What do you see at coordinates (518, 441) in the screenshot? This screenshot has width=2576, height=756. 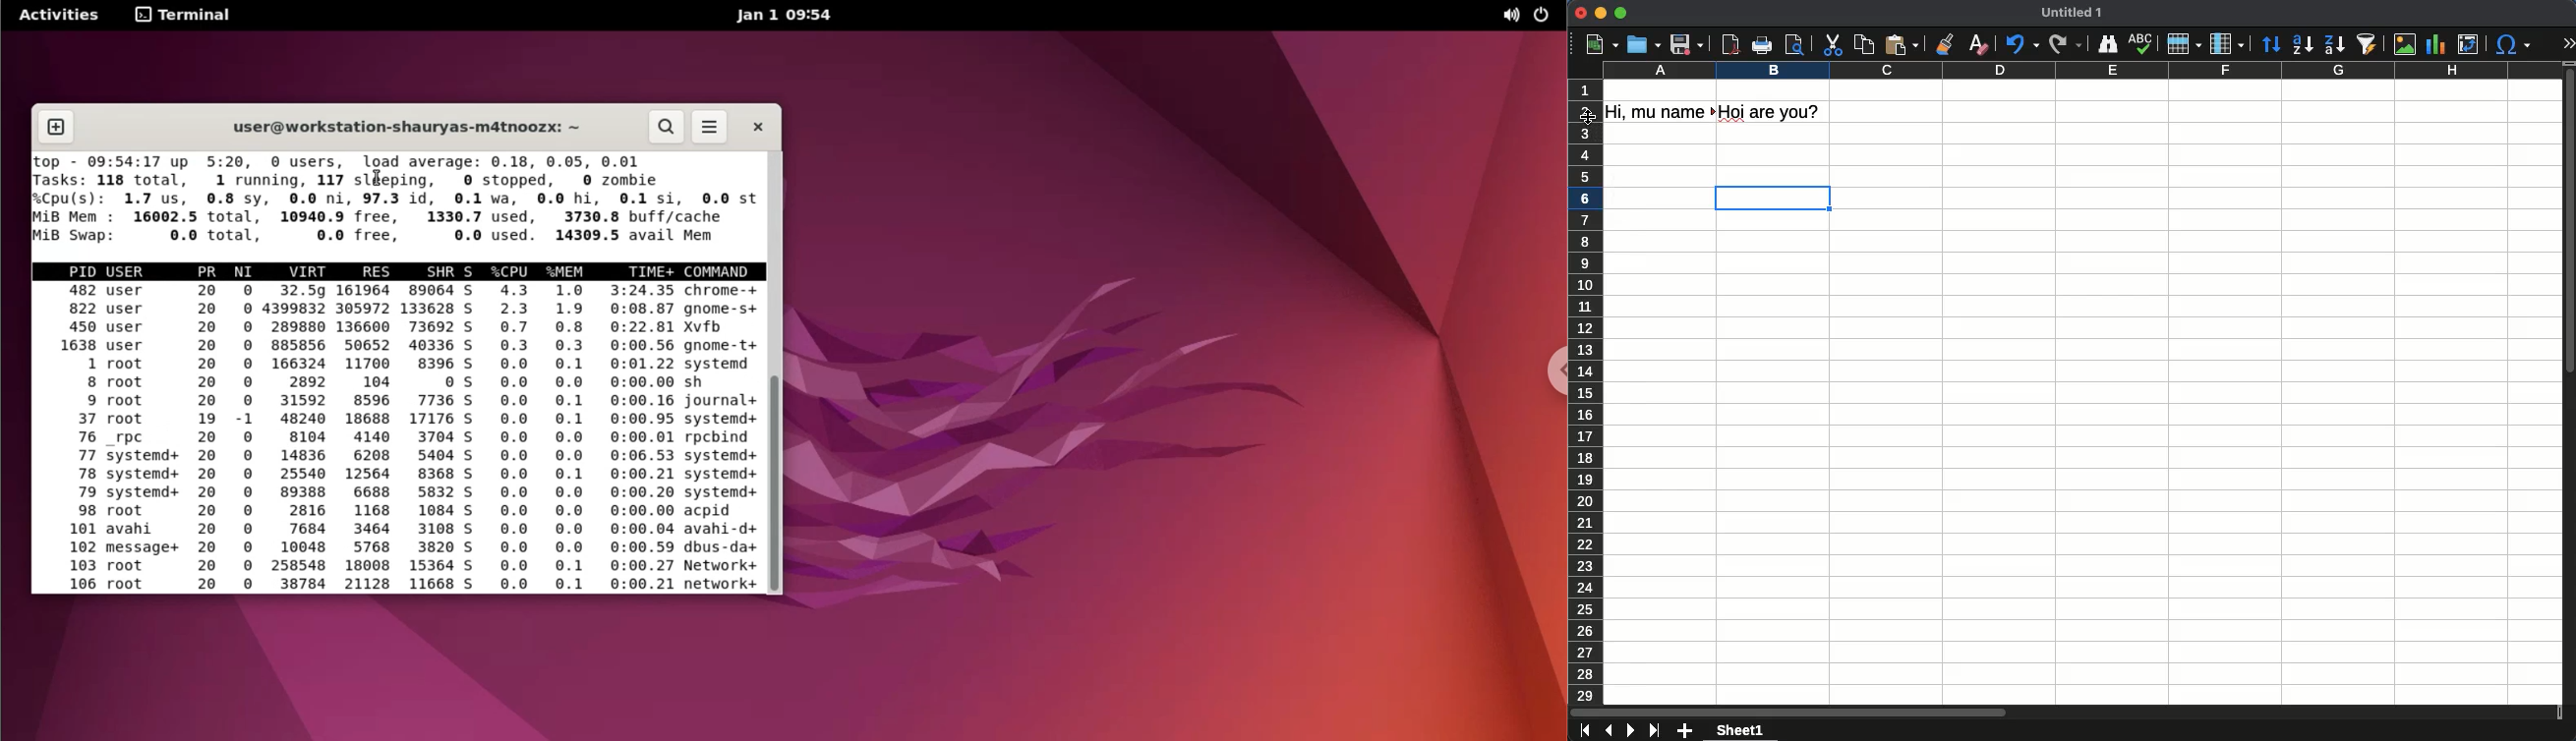 I see `CPU usage` at bounding box center [518, 441].